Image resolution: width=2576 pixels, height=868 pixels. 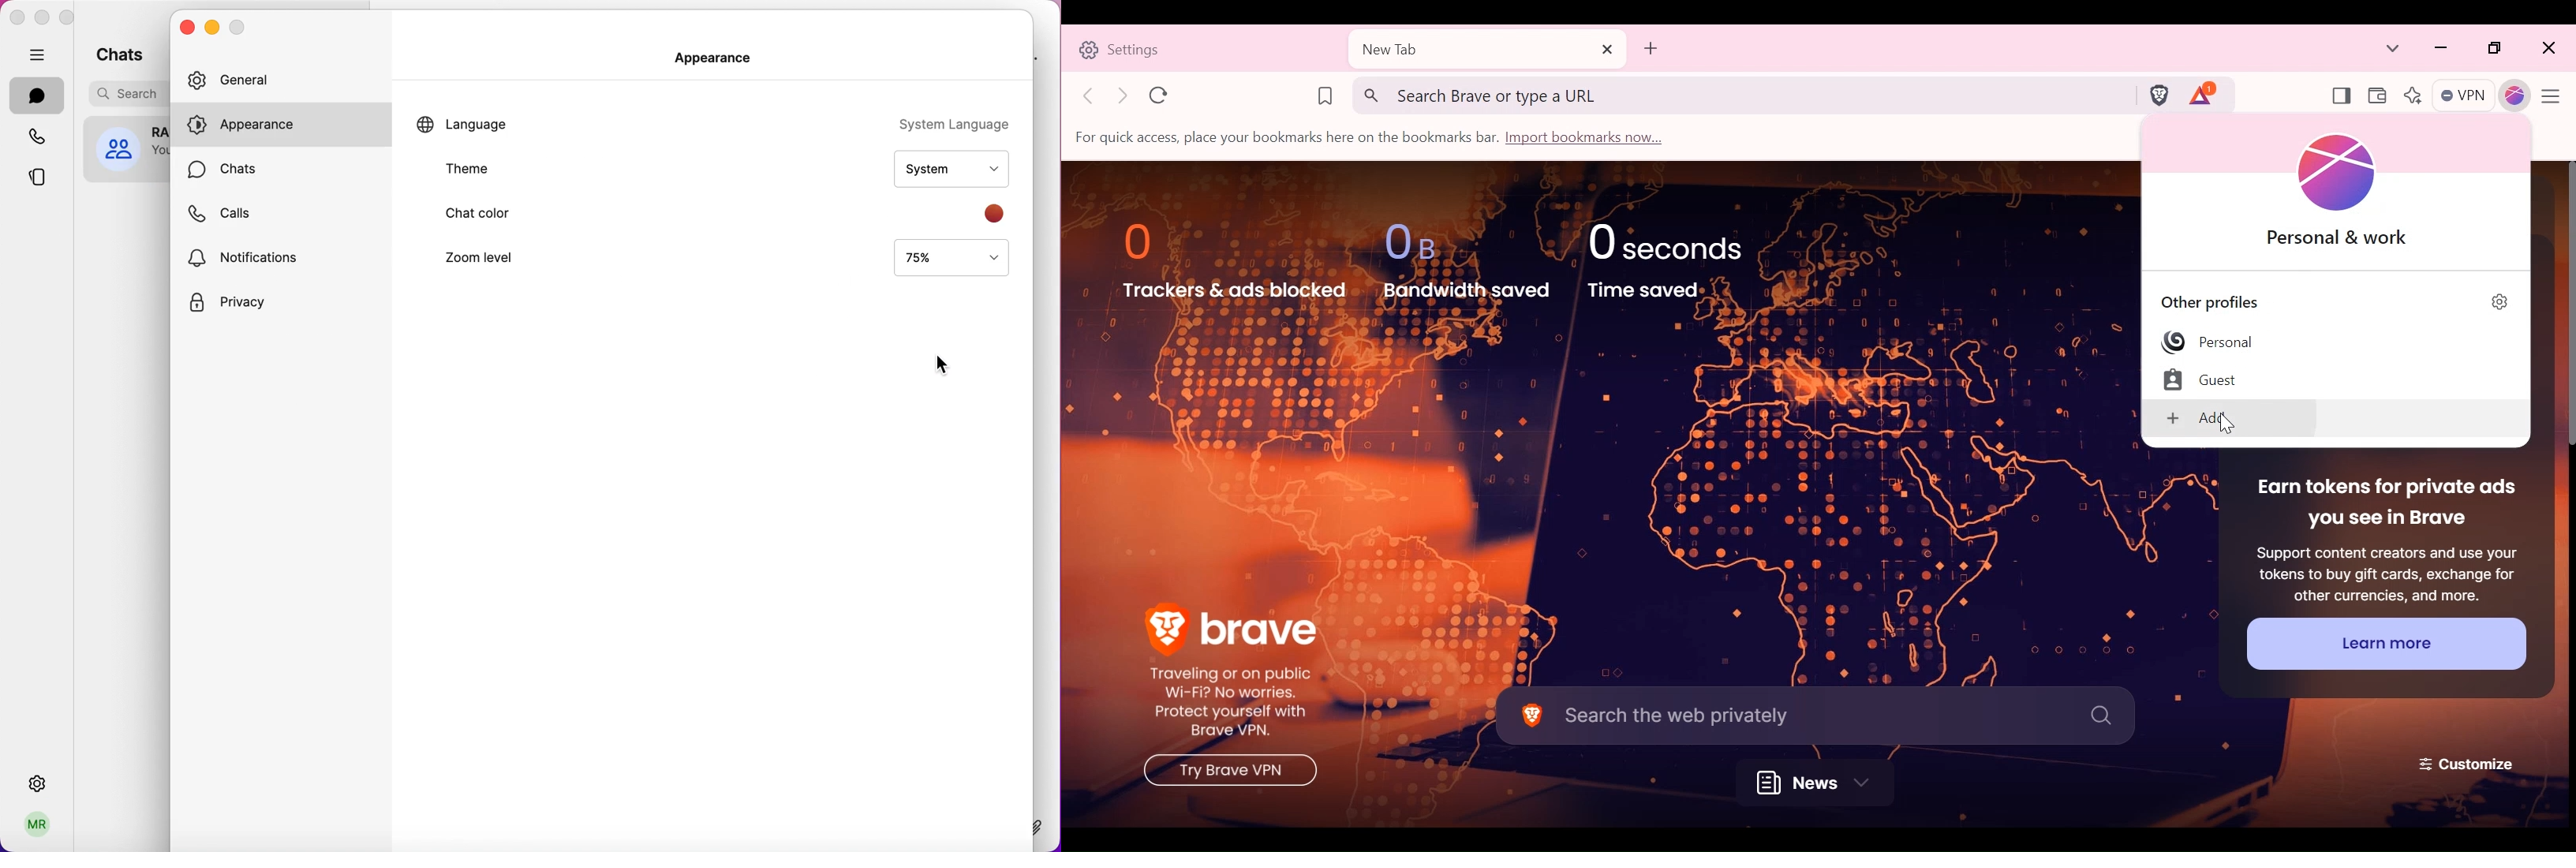 What do you see at coordinates (935, 123) in the screenshot?
I see `system language` at bounding box center [935, 123].